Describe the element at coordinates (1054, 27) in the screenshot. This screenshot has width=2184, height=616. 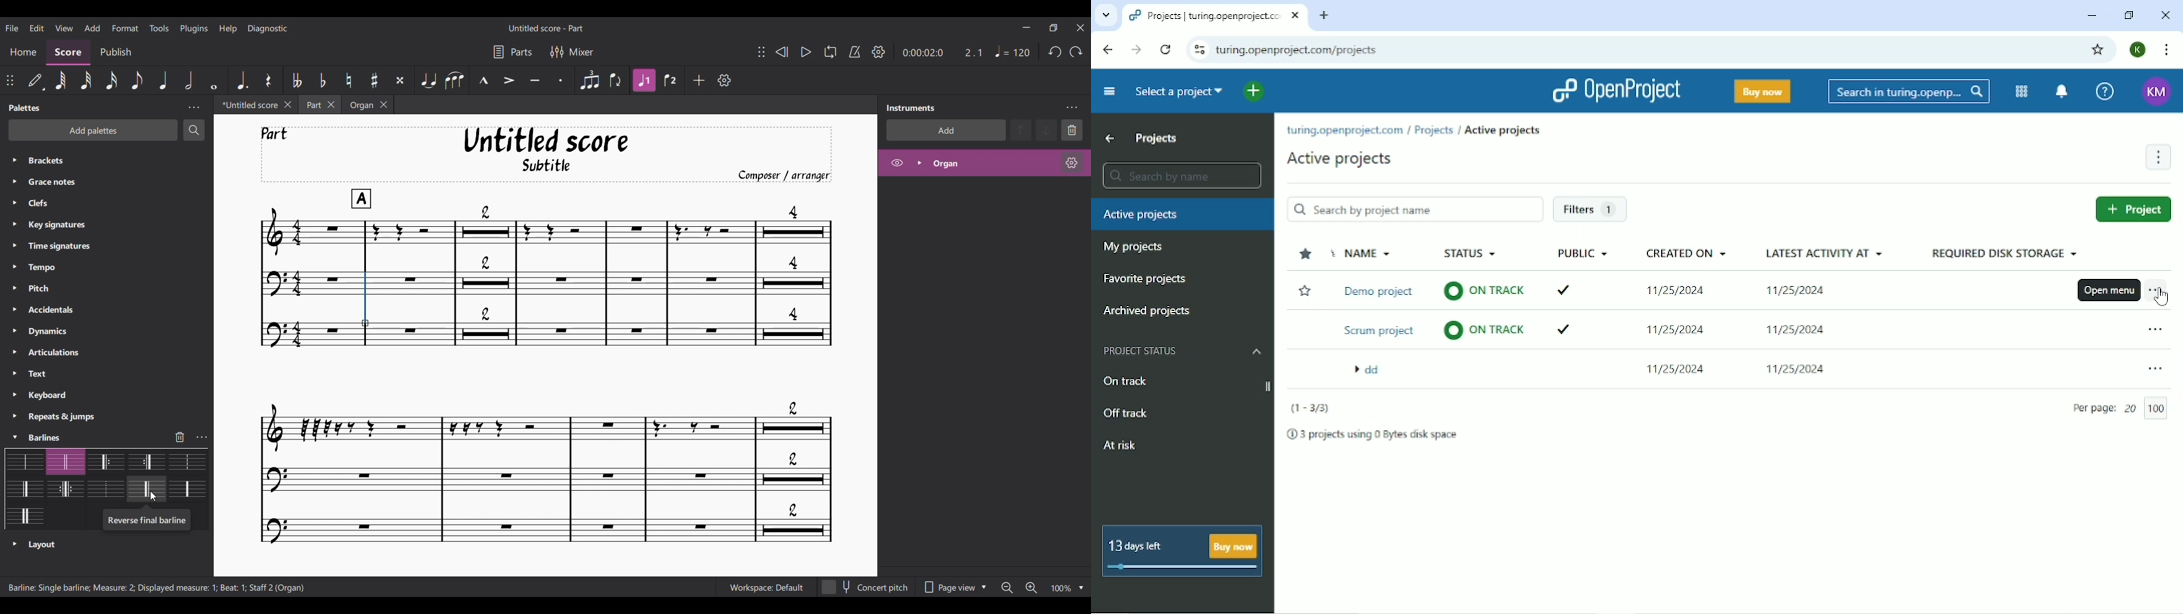
I see `Show interface in a smaller tab` at that location.